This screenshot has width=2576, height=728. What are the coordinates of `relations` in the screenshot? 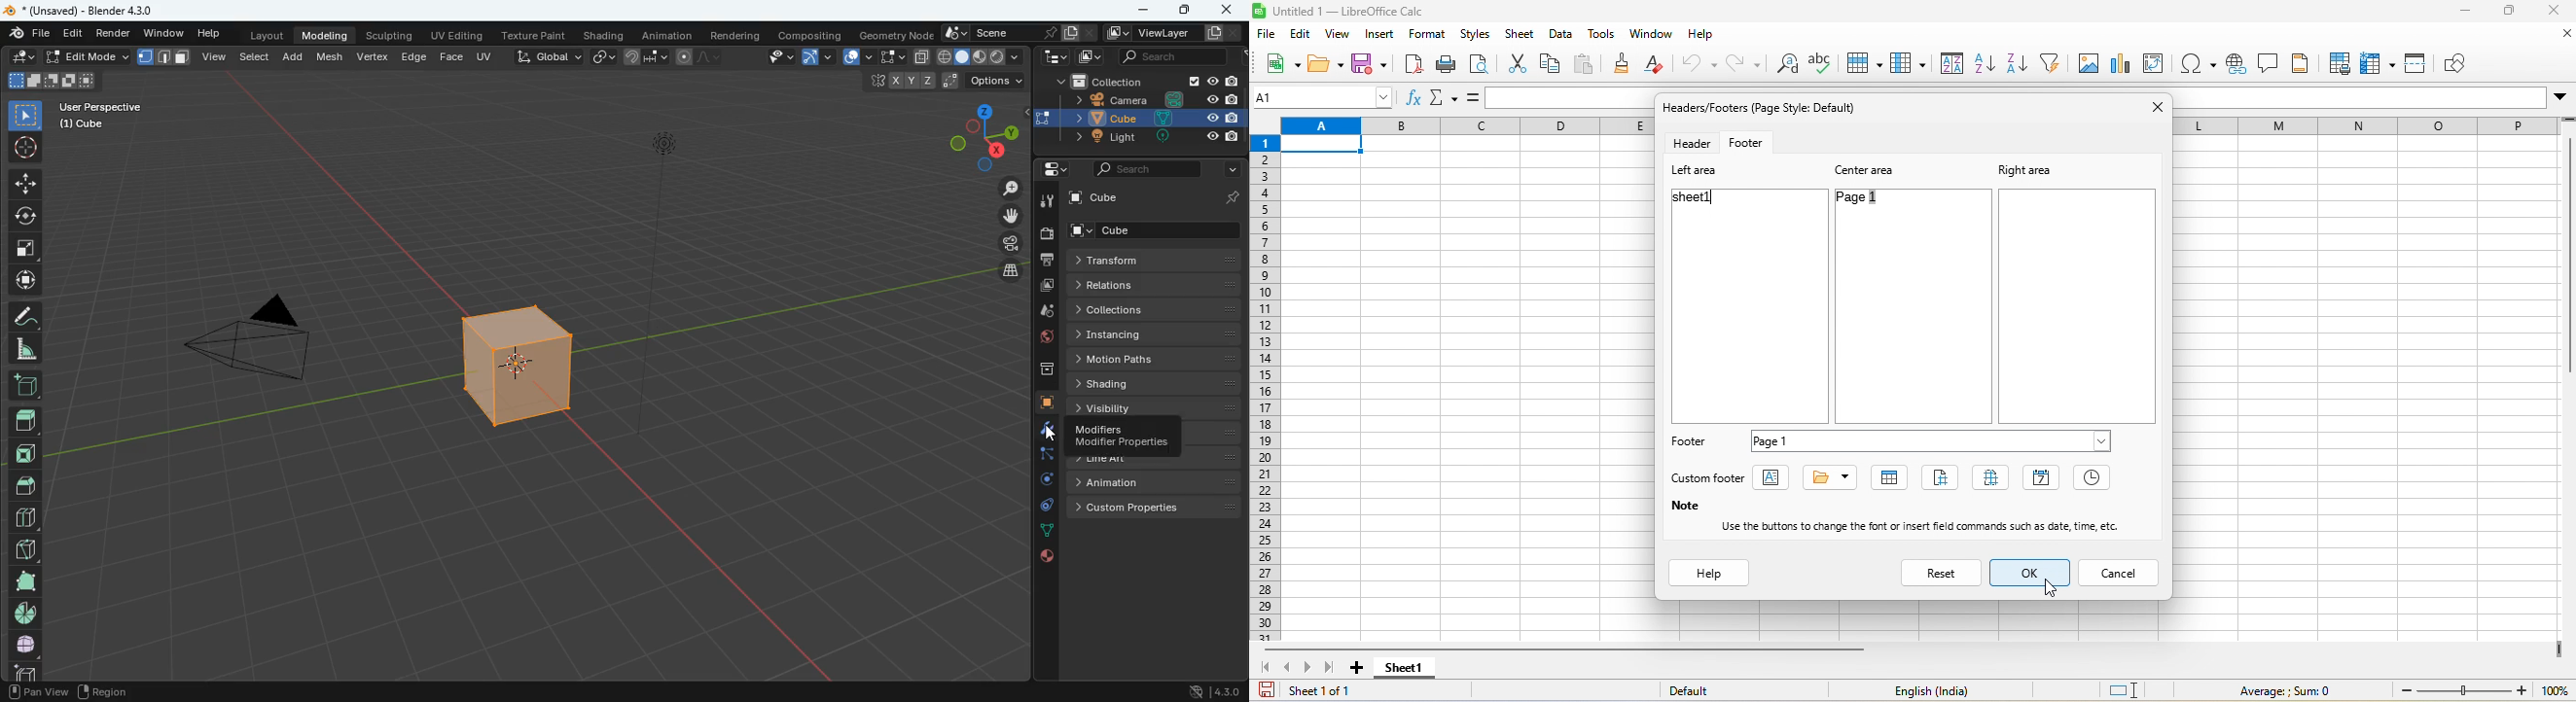 It's located at (1156, 284).